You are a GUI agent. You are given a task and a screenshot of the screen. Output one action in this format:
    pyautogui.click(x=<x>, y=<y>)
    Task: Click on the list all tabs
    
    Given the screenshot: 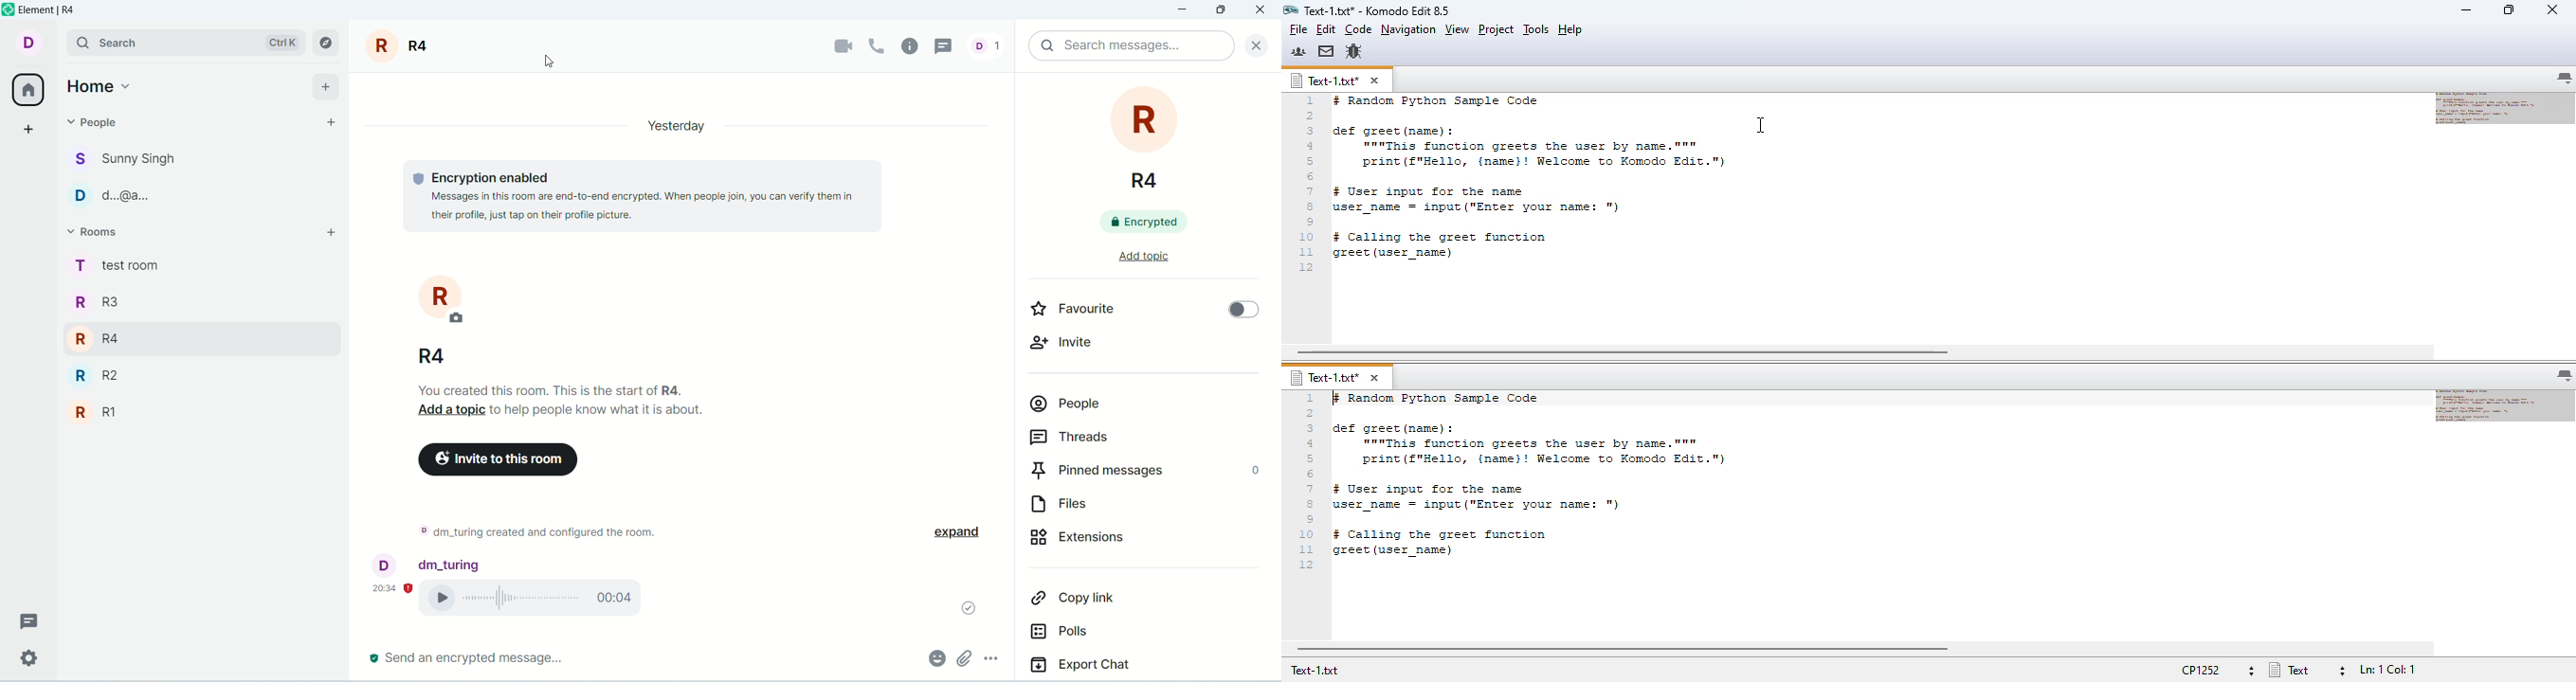 What is the action you would take?
    pyautogui.click(x=2564, y=376)
    